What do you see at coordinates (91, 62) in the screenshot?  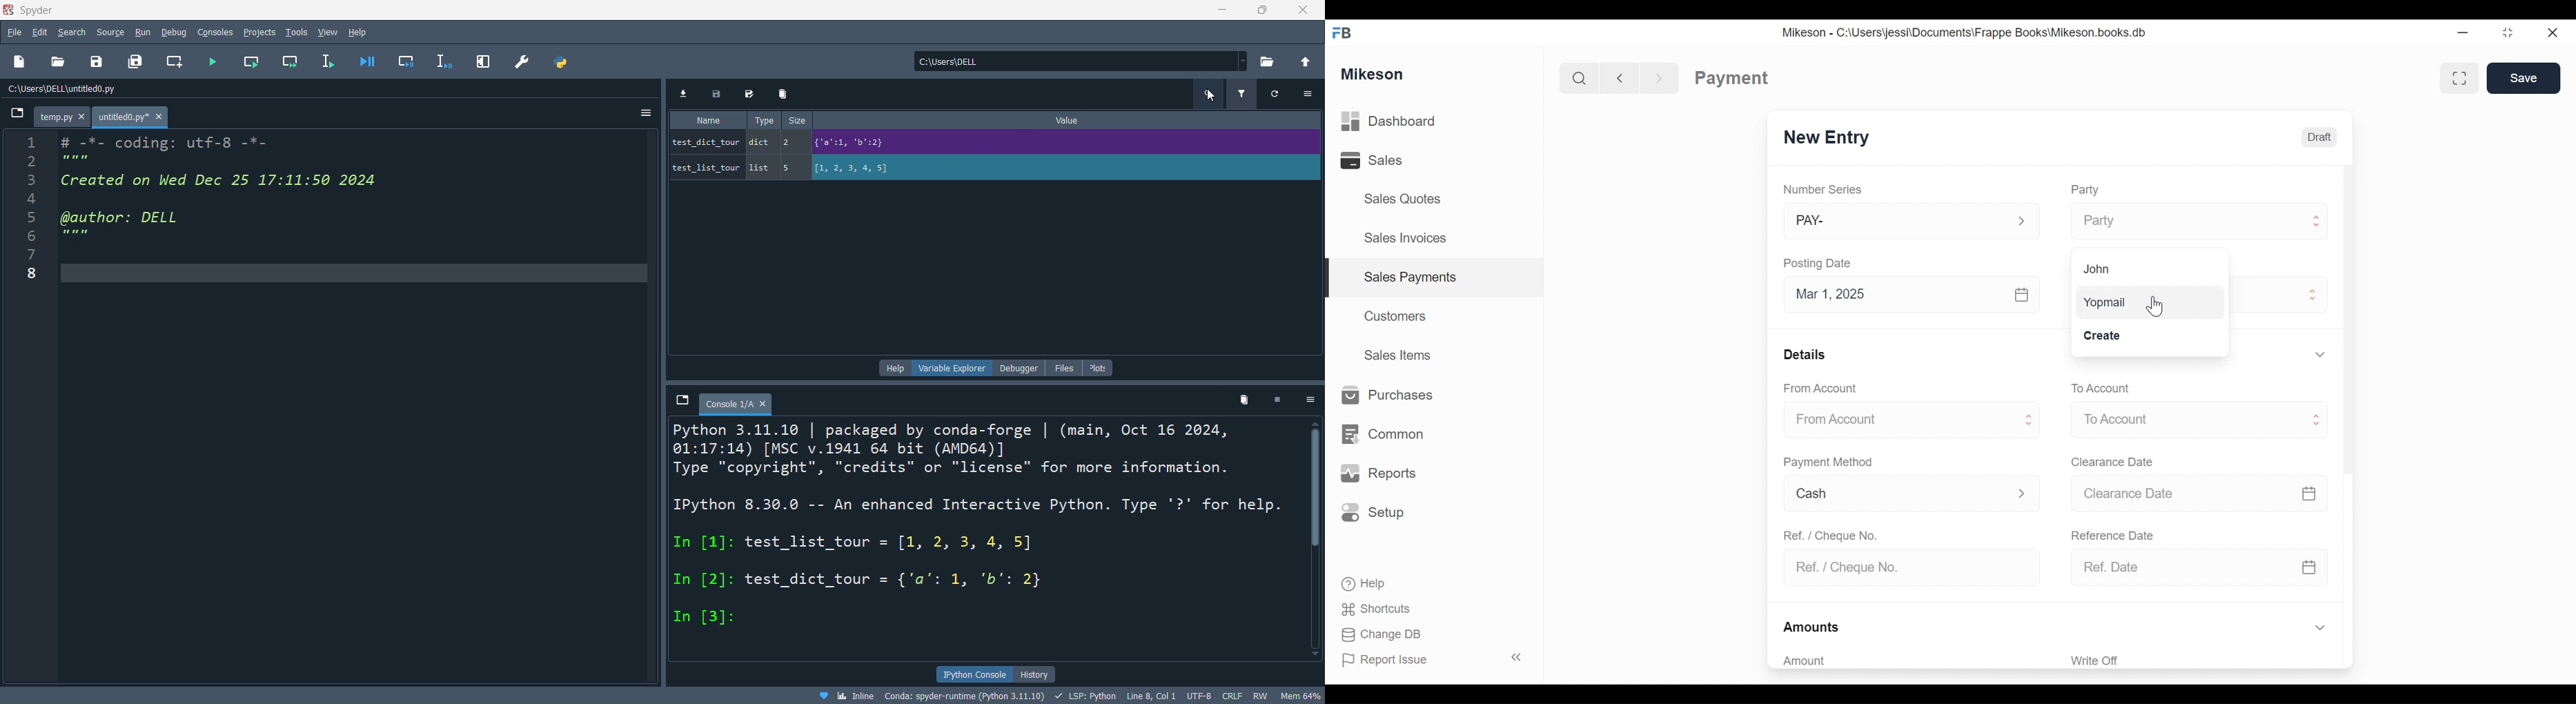 I see `save` at bounding box center [91, 62].